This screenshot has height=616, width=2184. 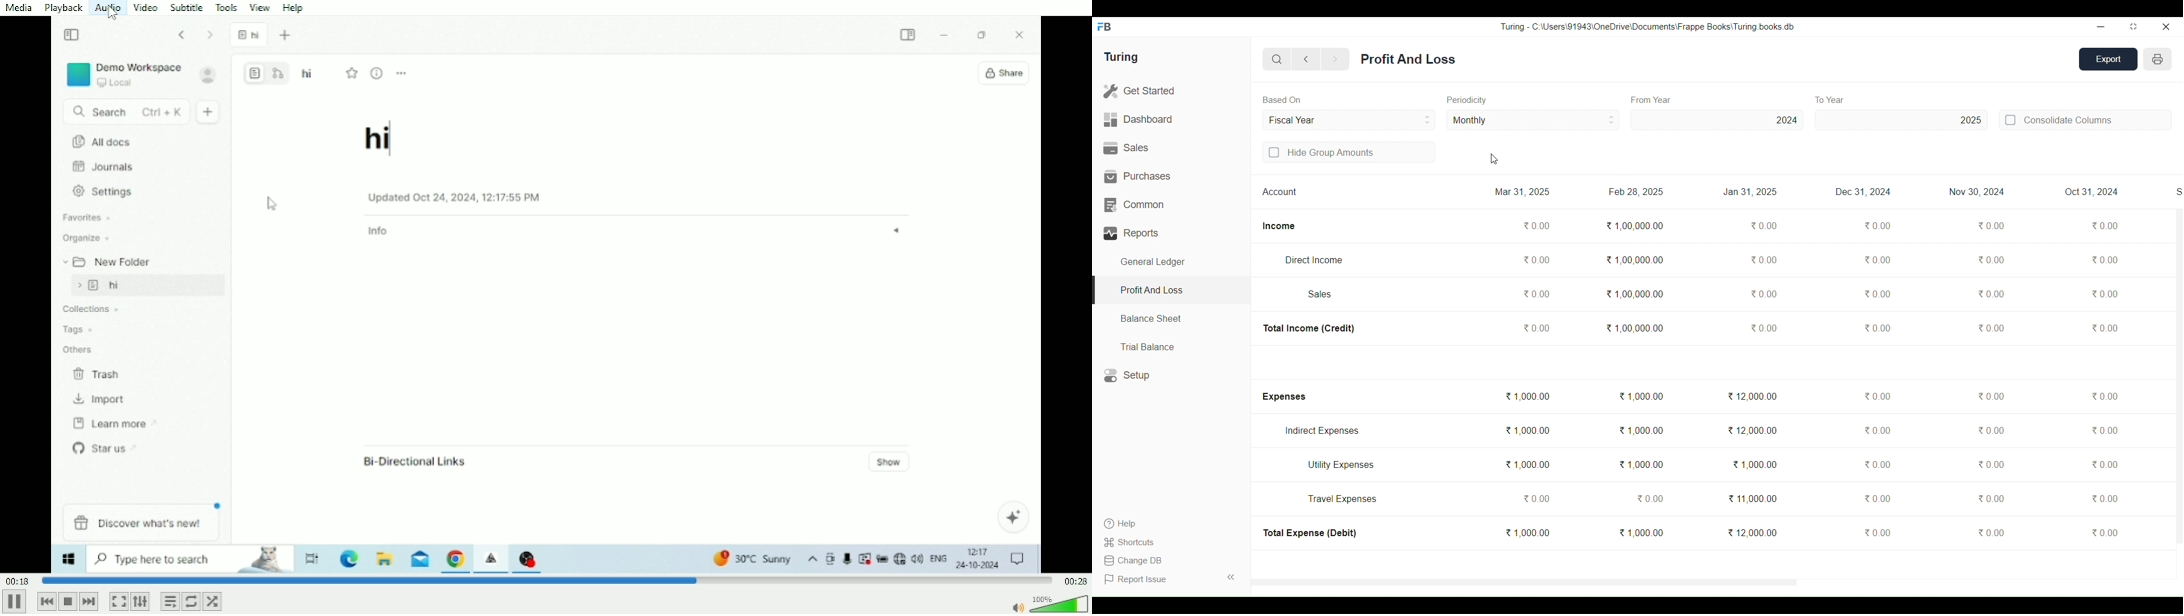 I want to click on Direct Income, so click(x=1313, y=260).